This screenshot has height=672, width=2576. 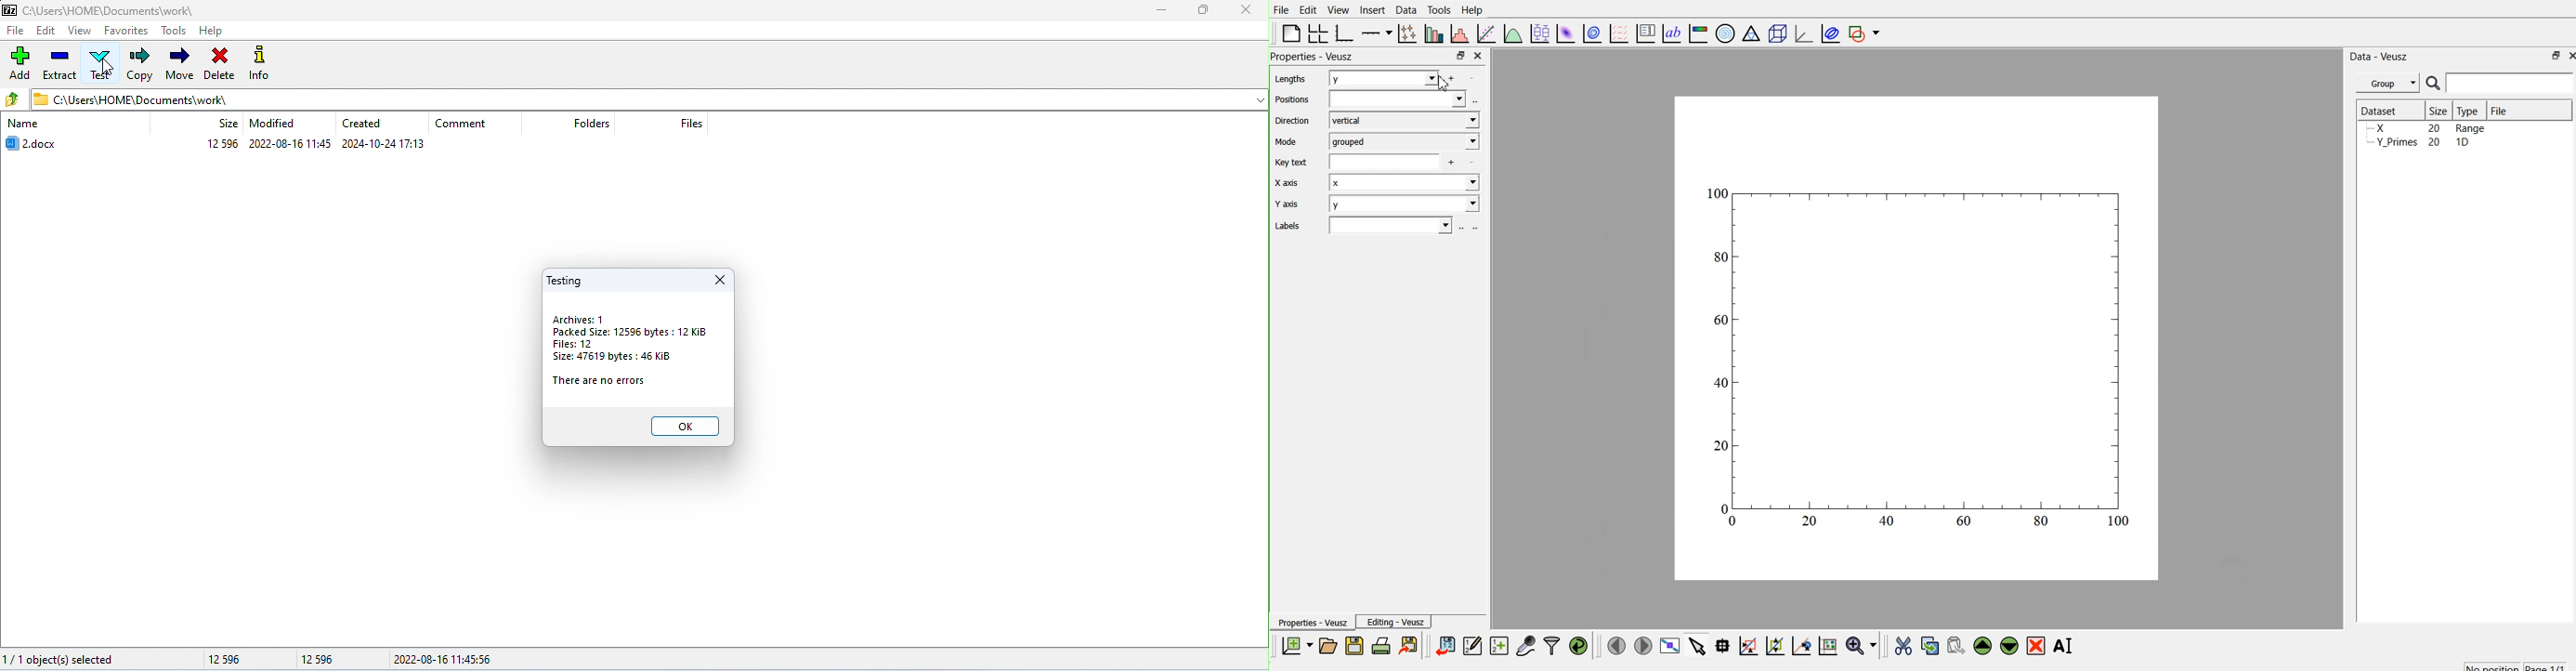 What do you see at coordinates (1646, 31) in the screenshot?
I see `plot key` at bounding box center [1646, 31].